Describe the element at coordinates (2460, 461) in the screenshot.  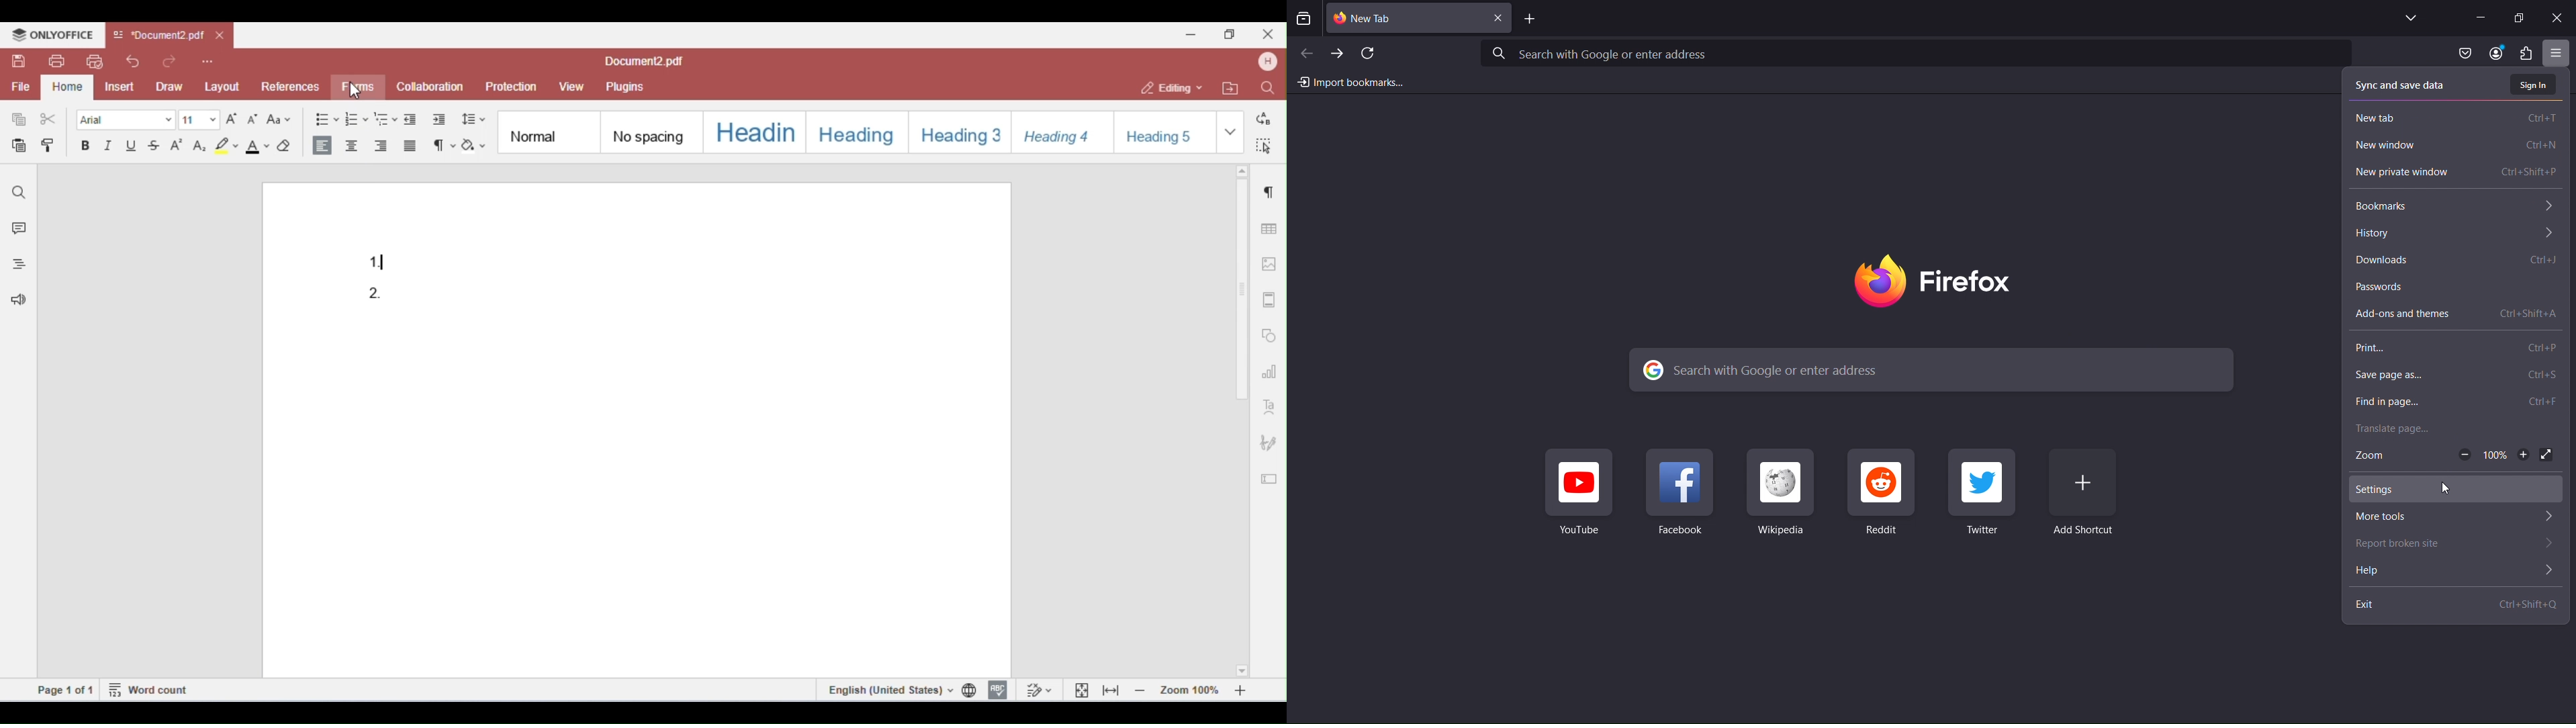
I see `Zoom` at that location.